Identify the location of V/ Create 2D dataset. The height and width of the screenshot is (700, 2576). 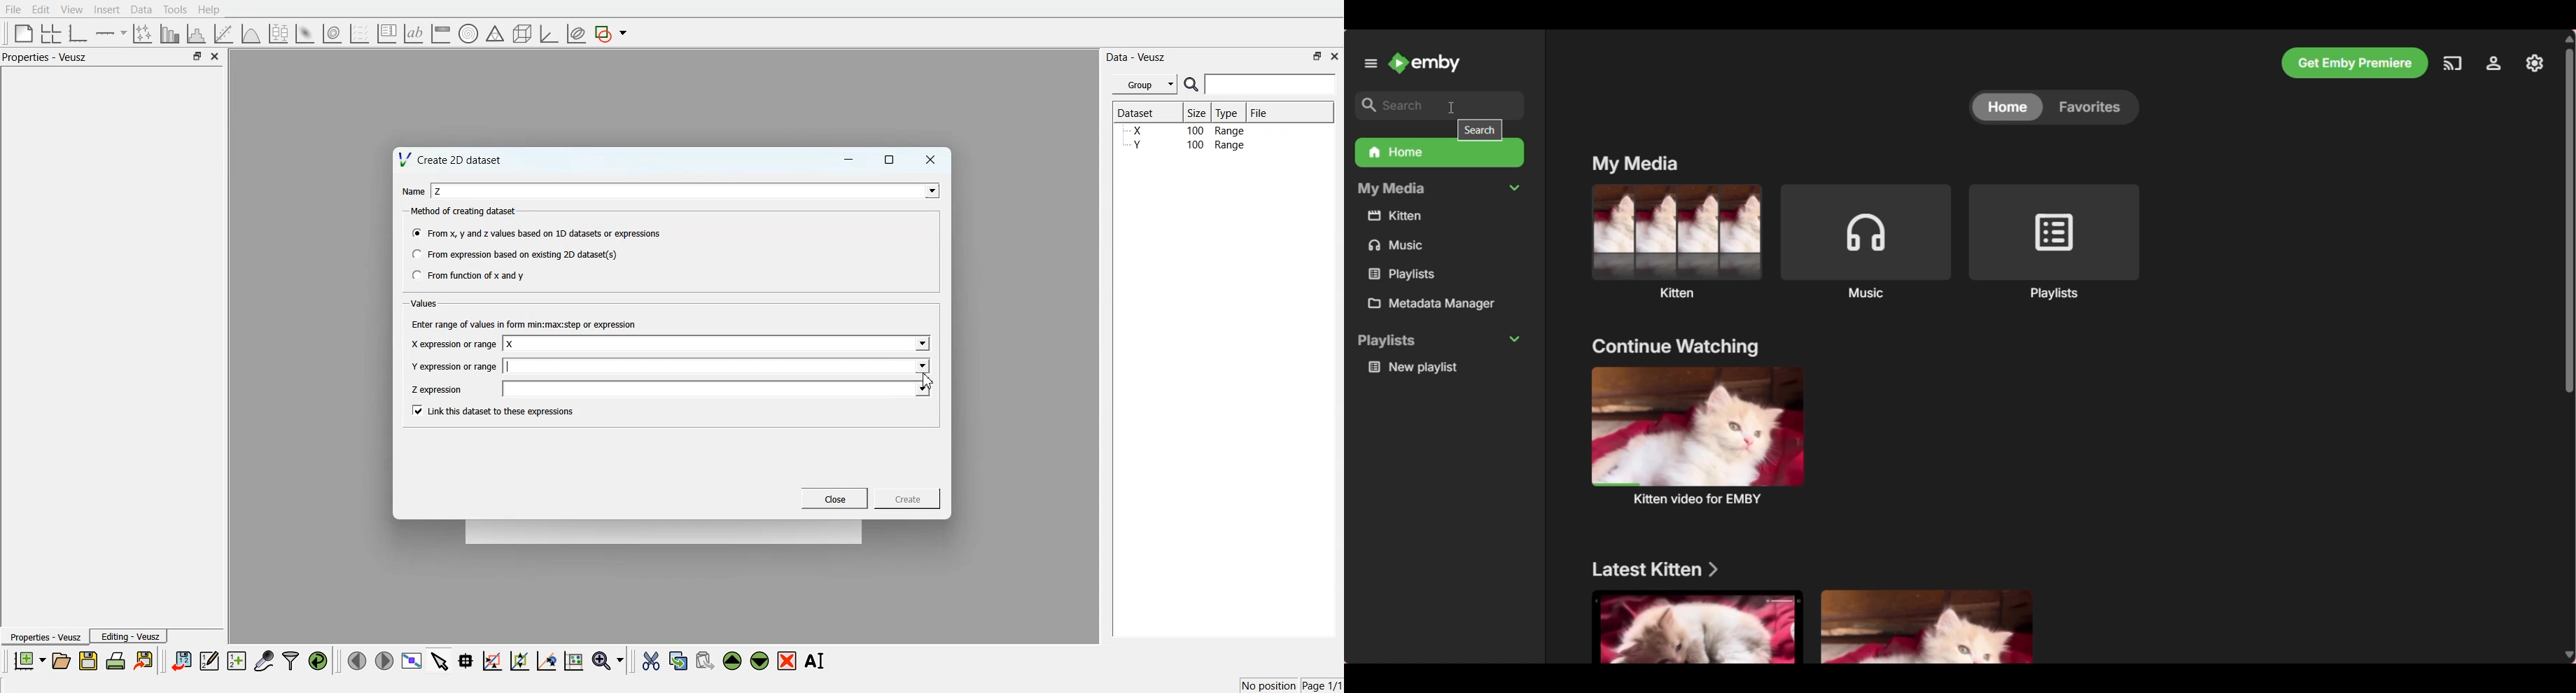
(451, 159).